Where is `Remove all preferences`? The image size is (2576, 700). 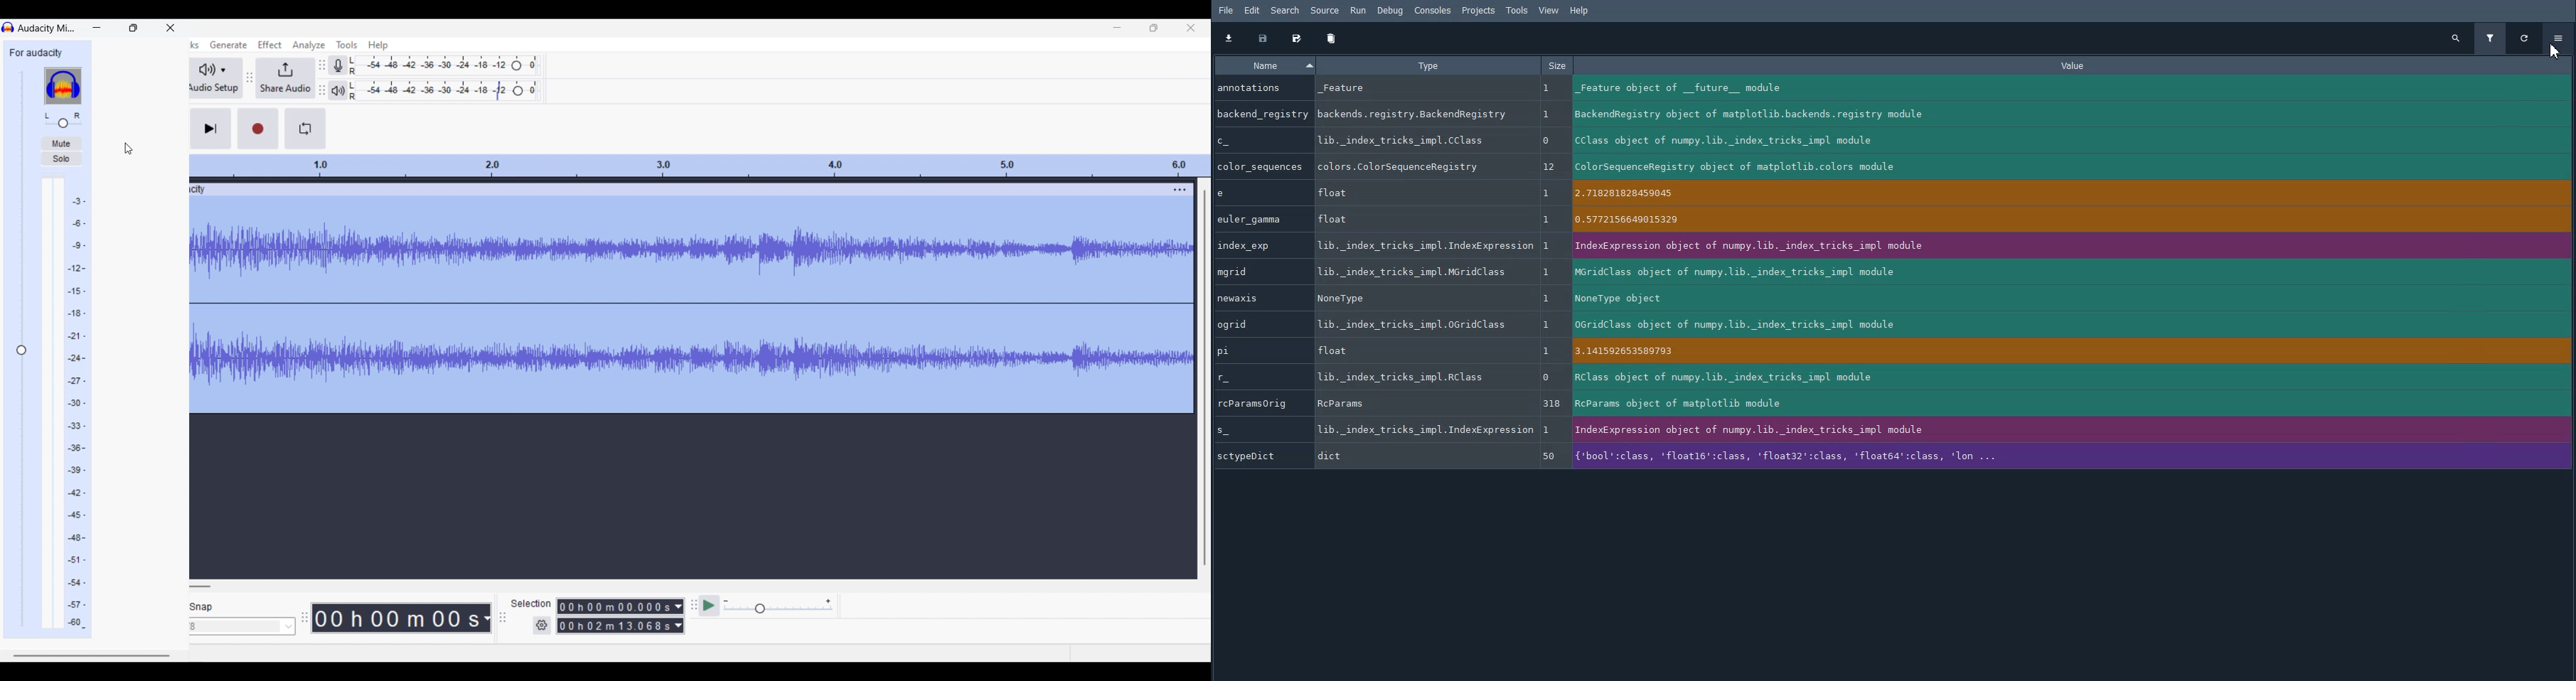 Remove all preferences is located at coordinates (1332, 38).